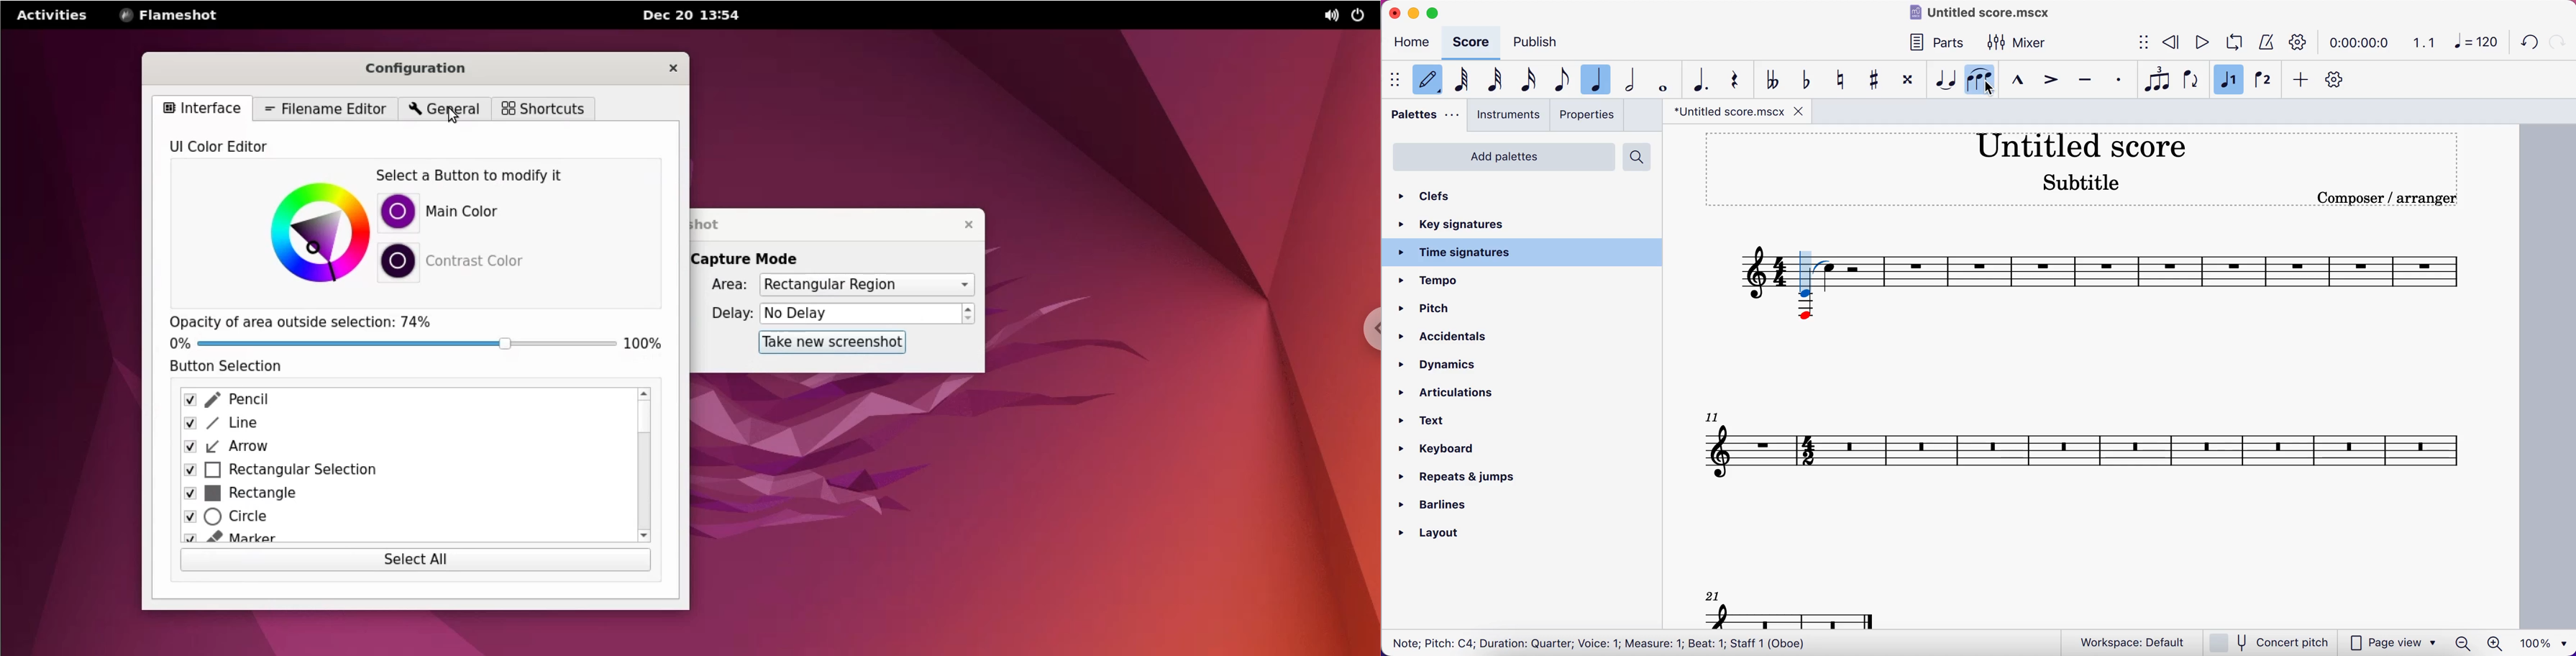  What do you see at coordinates (1741, 81) in the screenshot?
I see `rest` at bounding box center [1741, 81].